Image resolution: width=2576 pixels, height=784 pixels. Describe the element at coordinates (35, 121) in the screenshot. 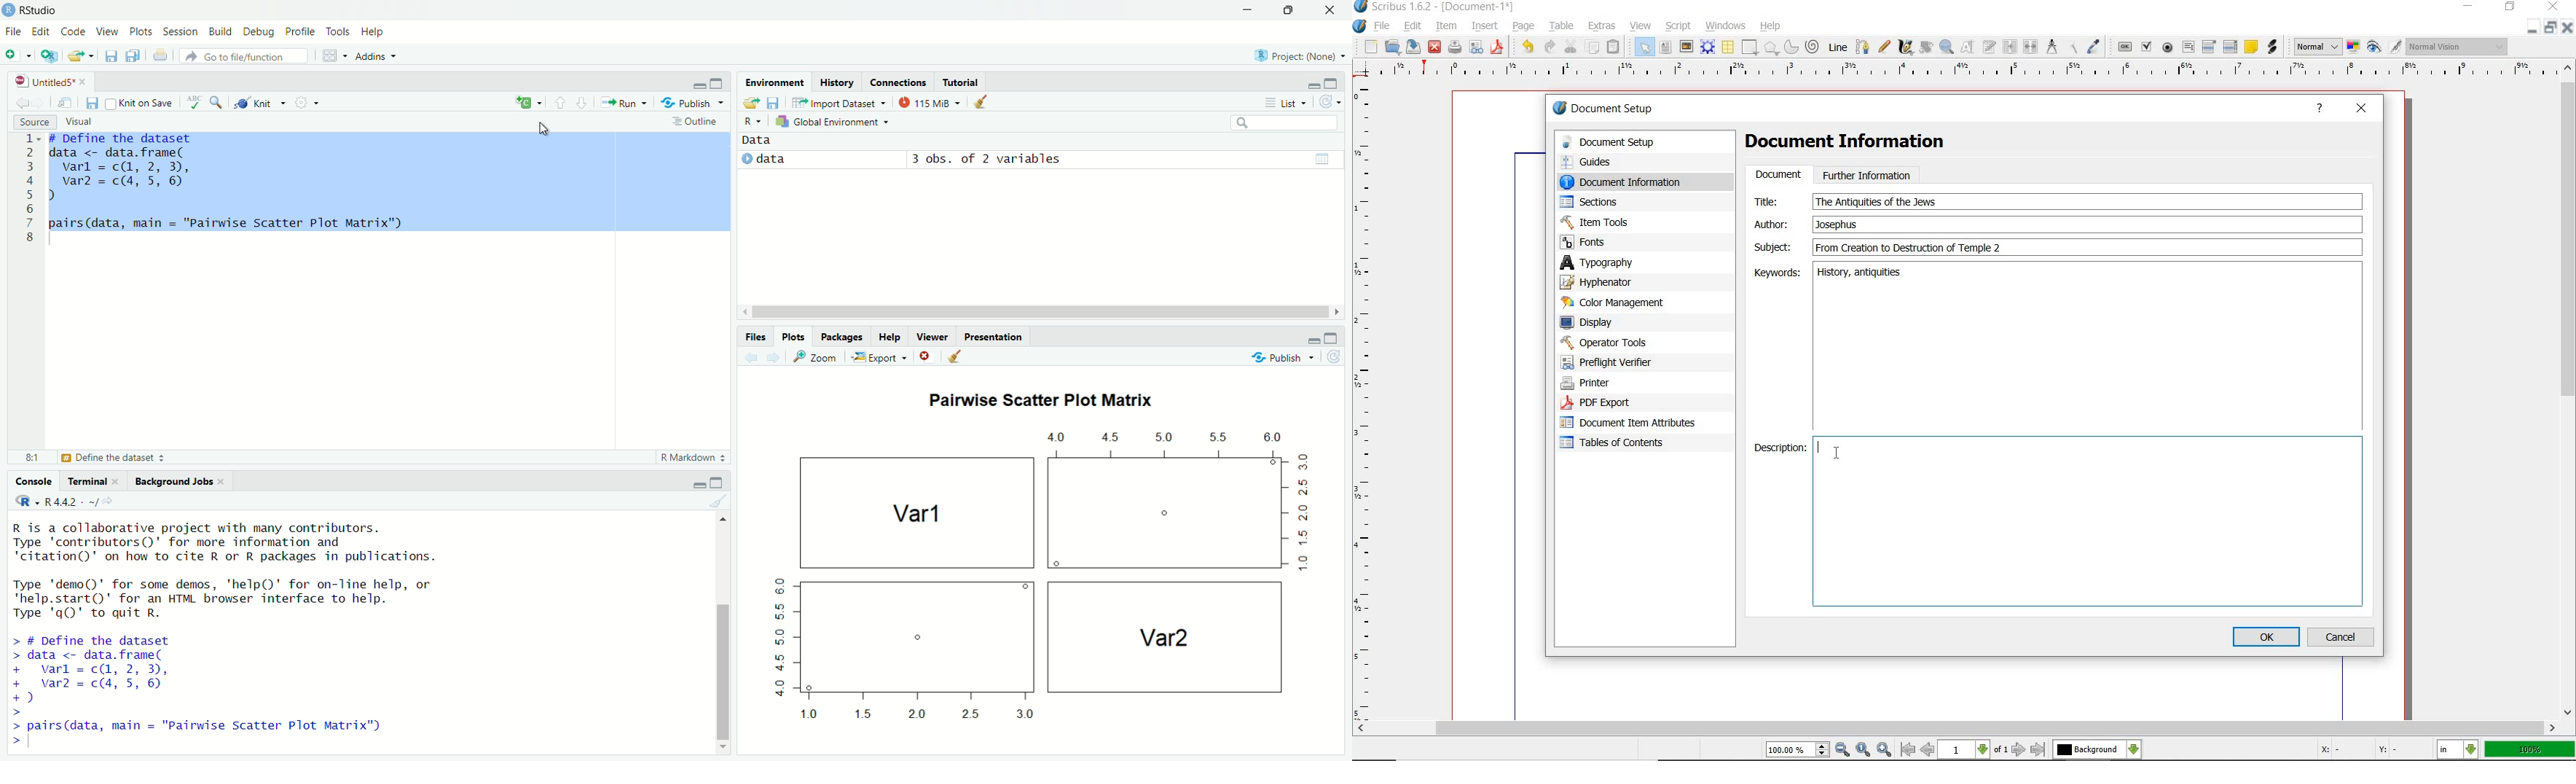

I see `Source` at that location.